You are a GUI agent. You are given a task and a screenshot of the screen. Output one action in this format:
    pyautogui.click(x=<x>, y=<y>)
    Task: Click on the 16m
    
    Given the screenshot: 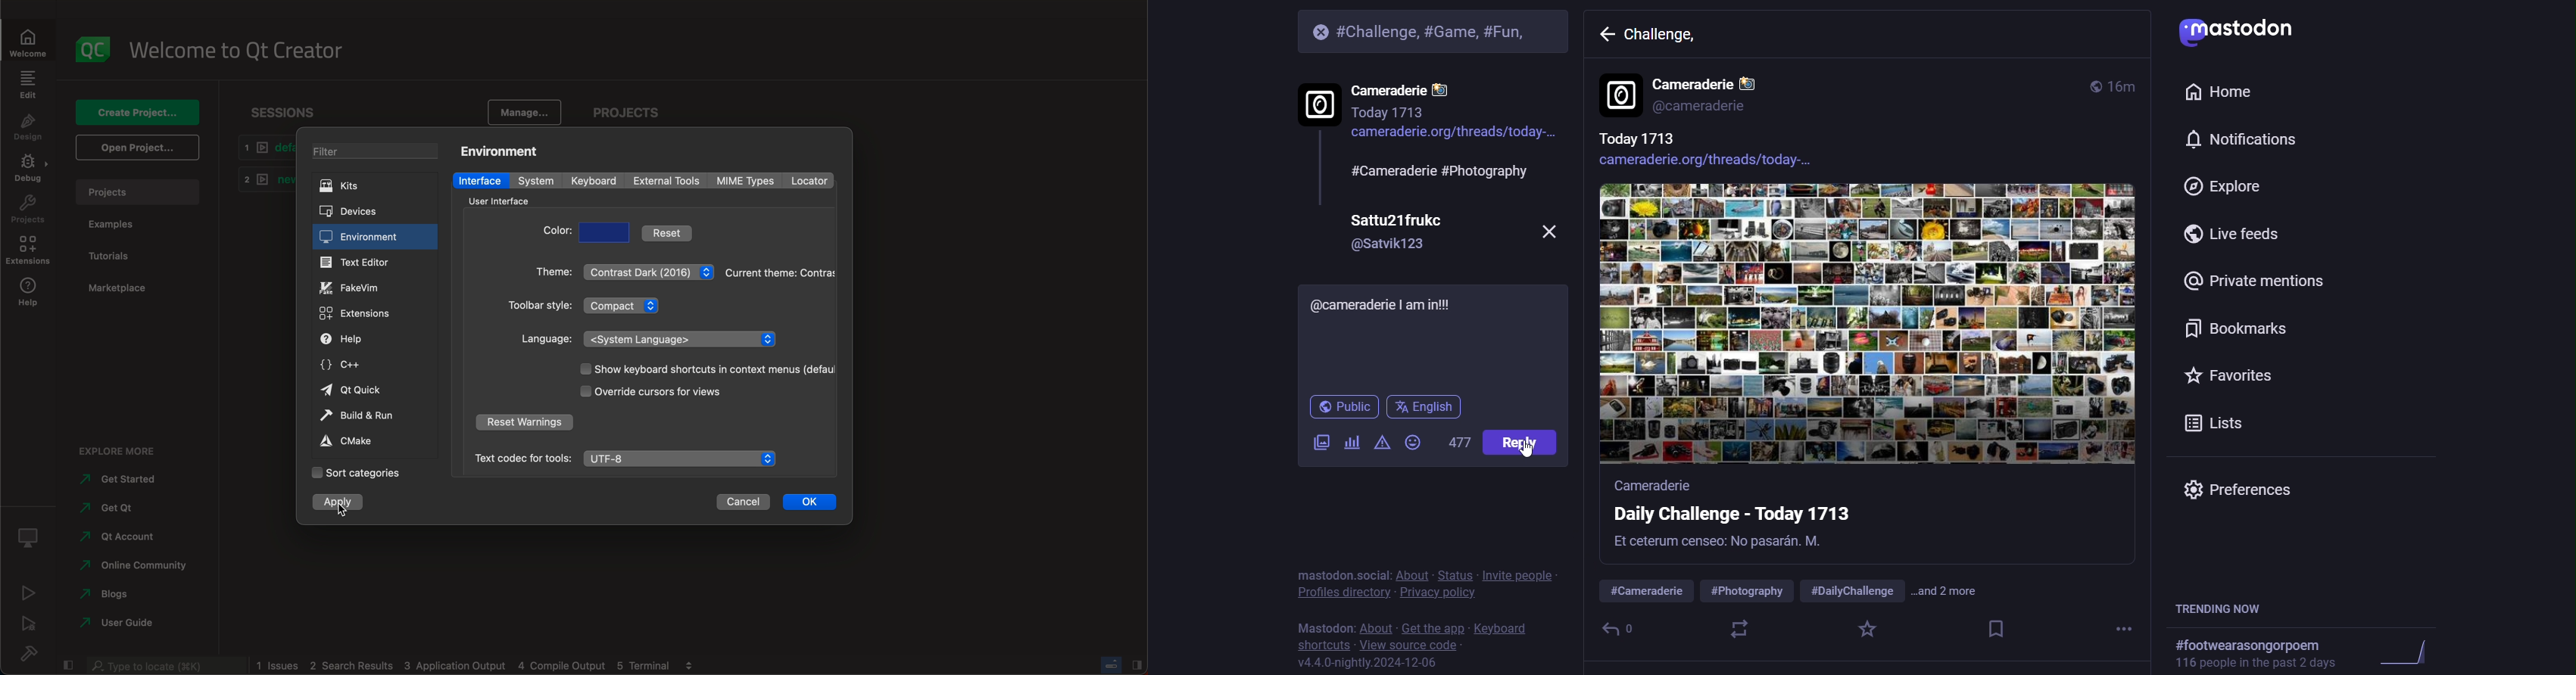 What is the action you would take?
    pyautogui.click(x=2125, y=87)
    